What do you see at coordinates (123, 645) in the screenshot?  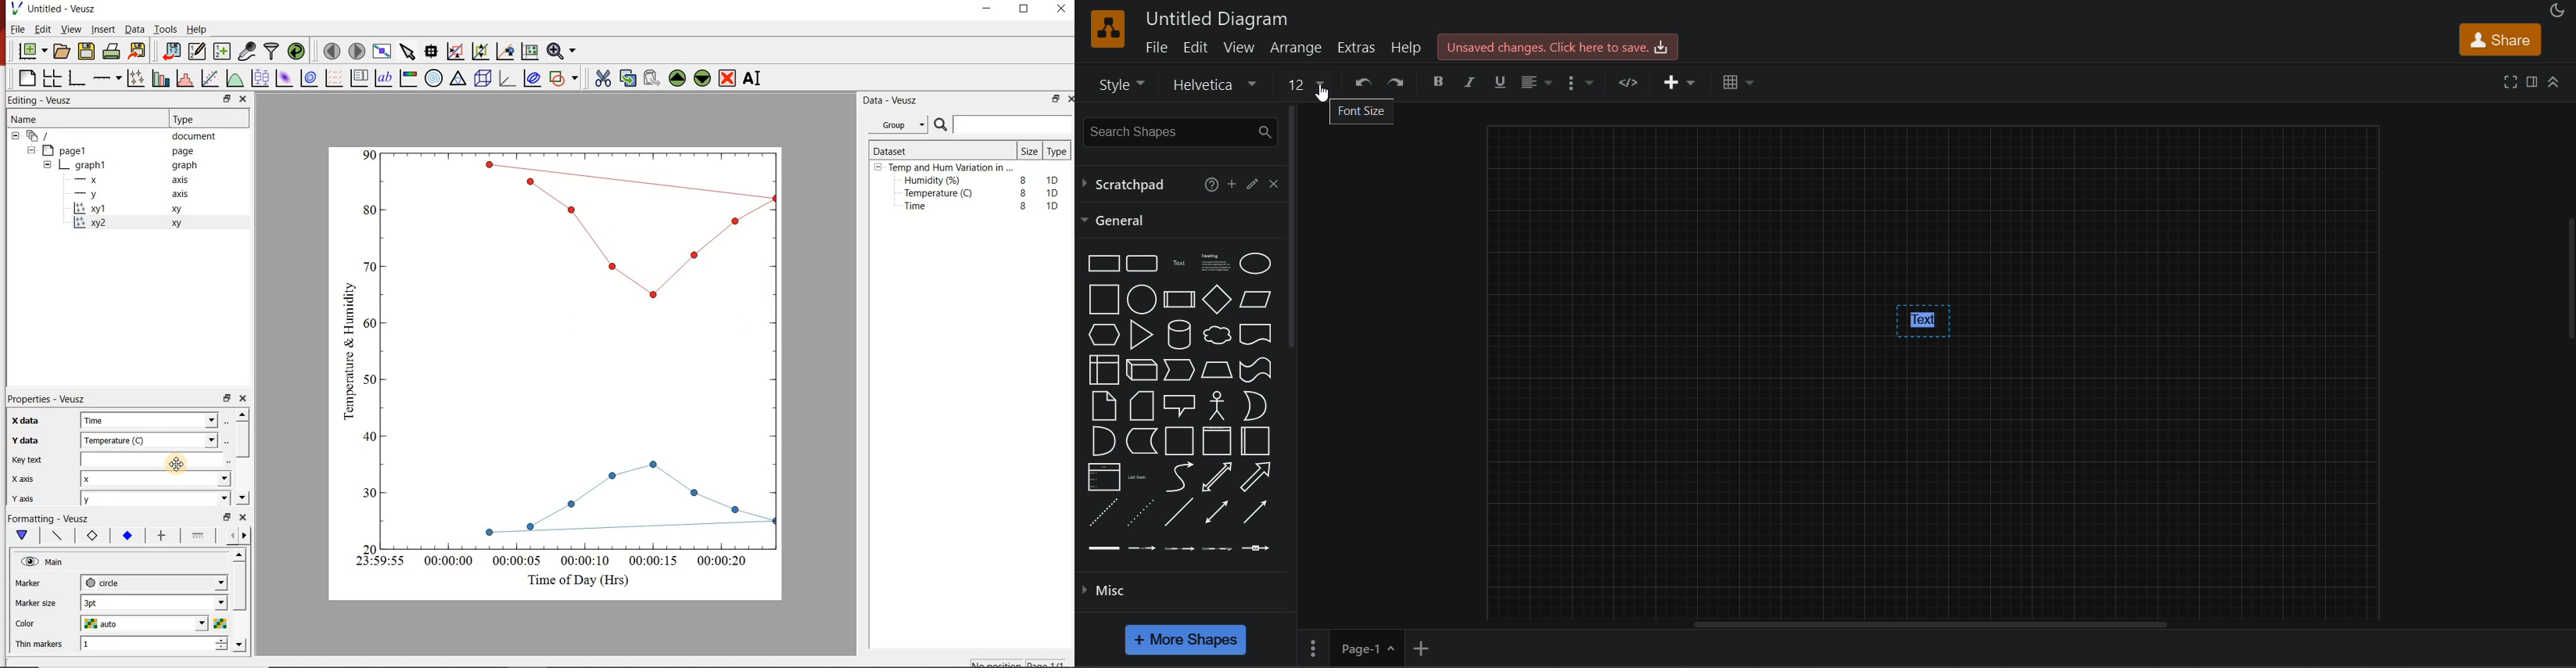 I see `1` at bounding box center [123, 645].